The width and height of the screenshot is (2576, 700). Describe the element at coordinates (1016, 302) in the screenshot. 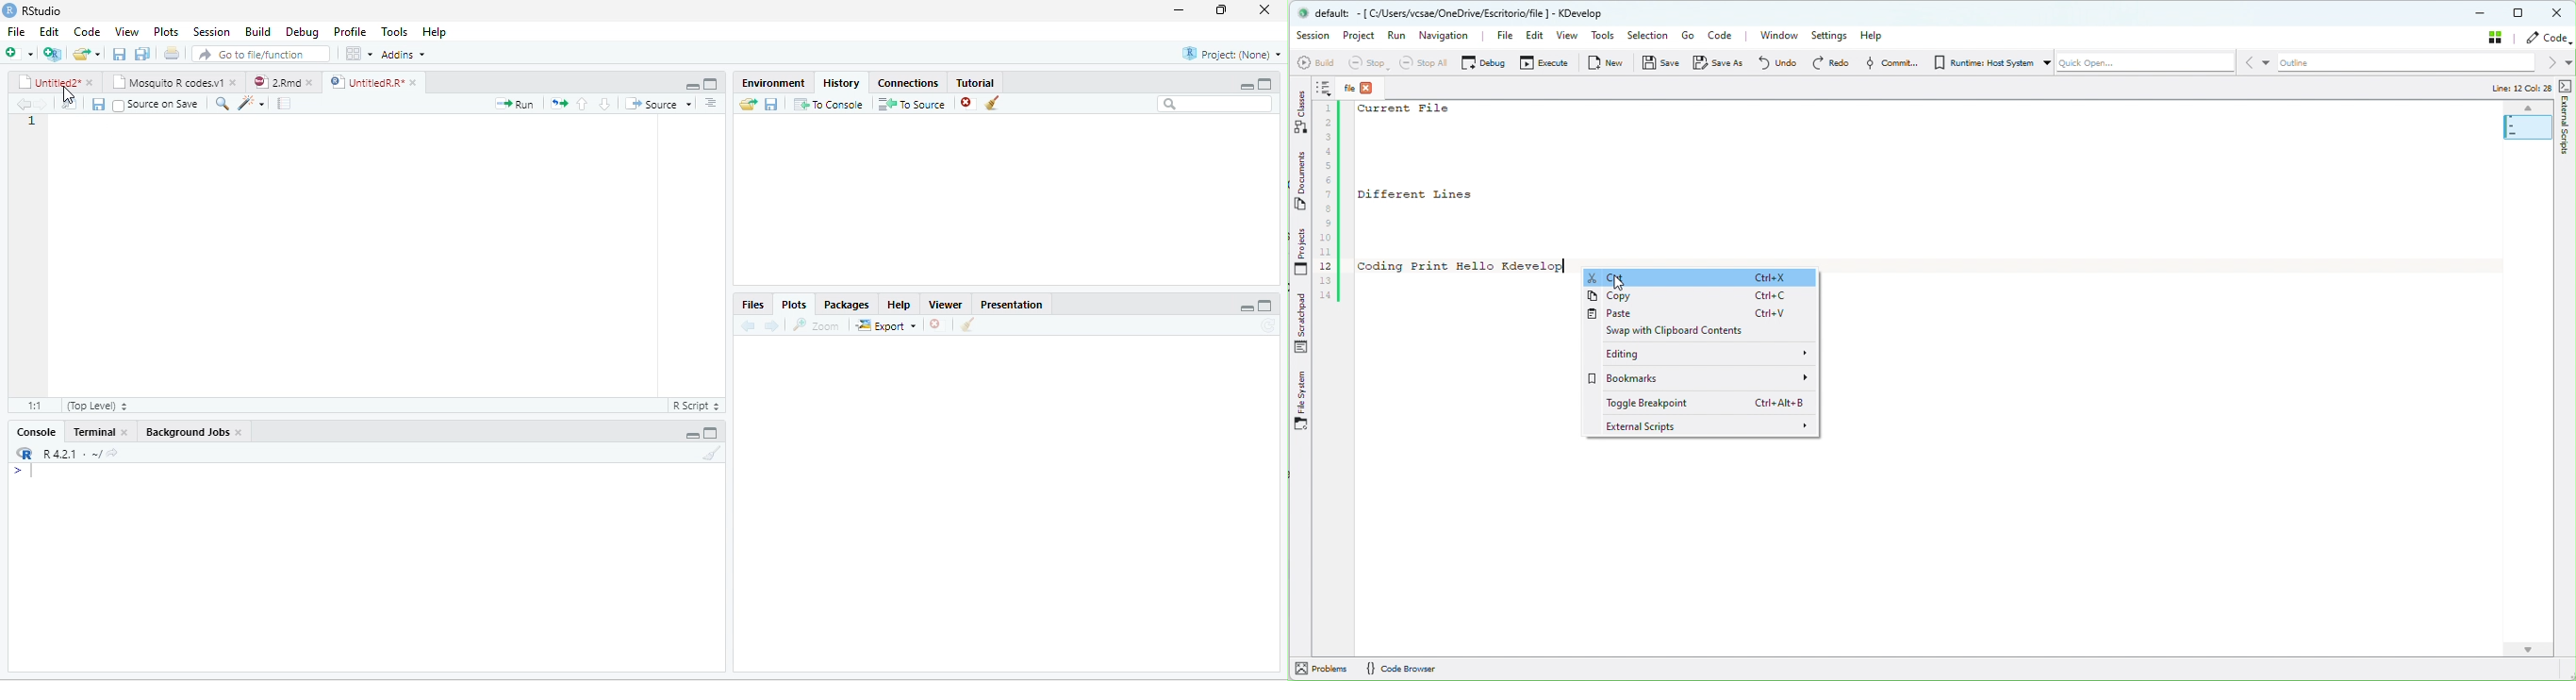

I see `presentation` at that location.